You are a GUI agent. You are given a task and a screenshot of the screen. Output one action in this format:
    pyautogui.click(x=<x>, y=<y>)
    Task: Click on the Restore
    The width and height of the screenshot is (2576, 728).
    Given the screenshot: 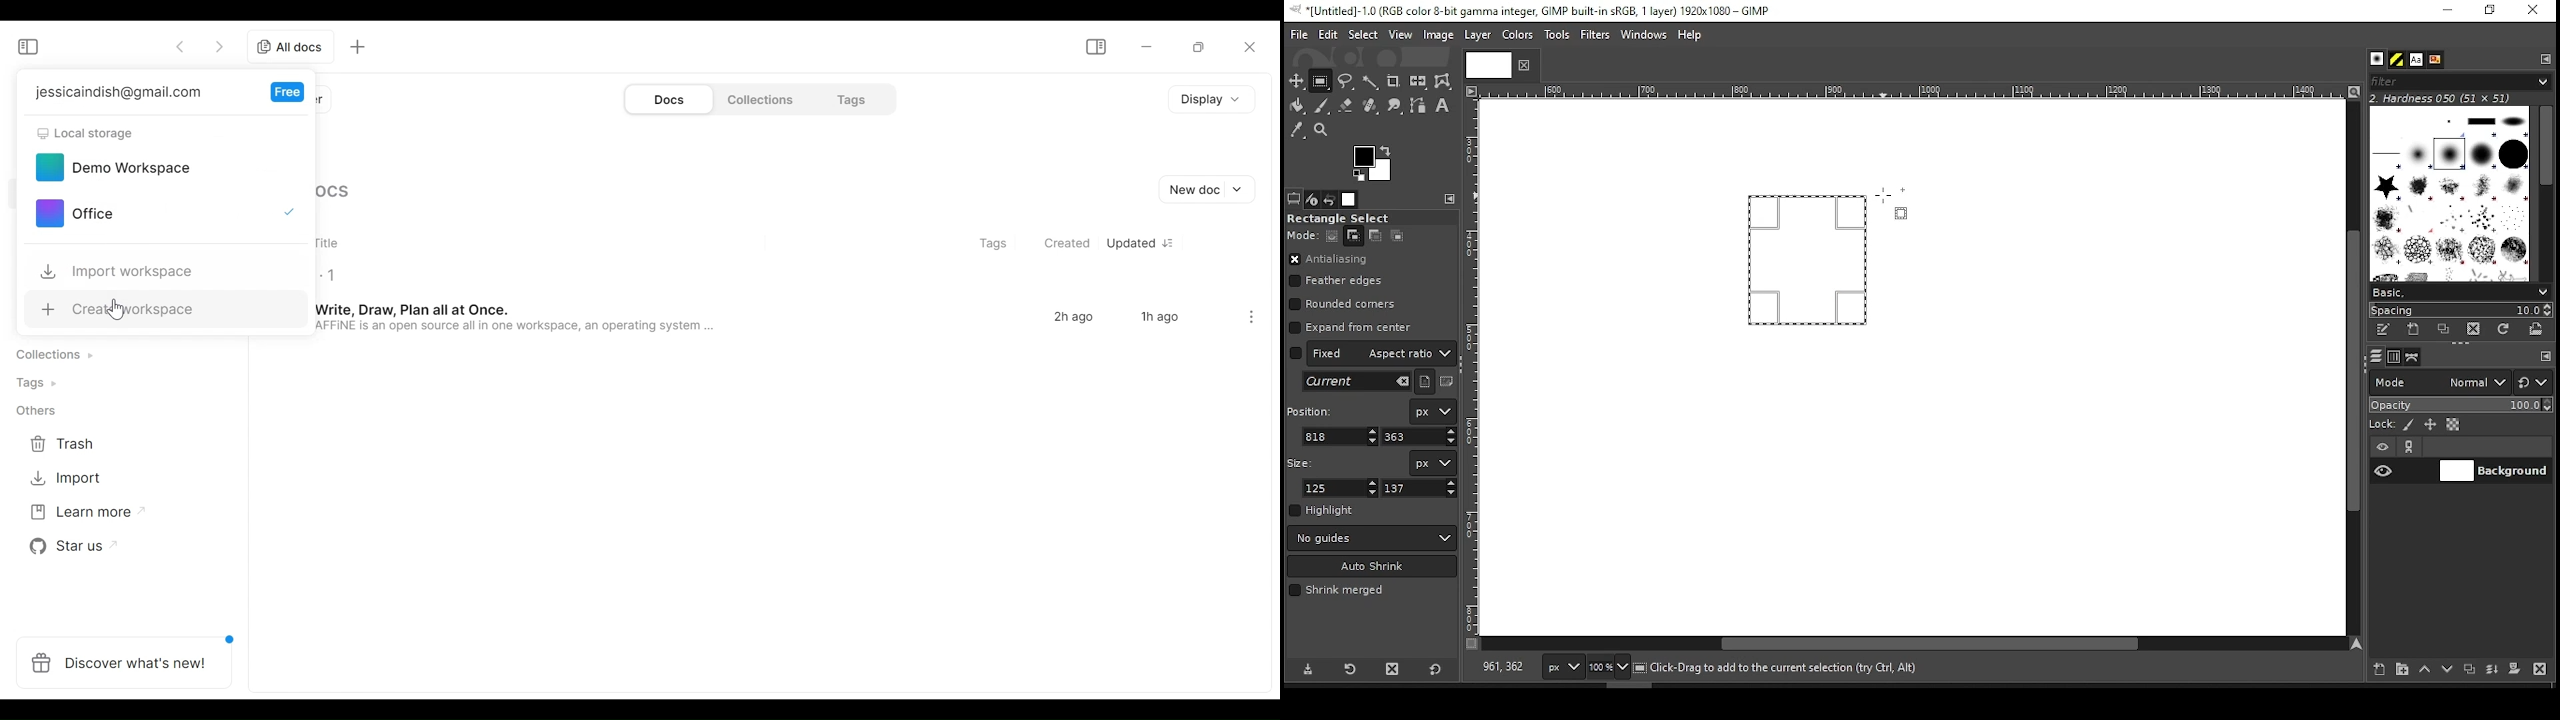 What is the action you would take?
    pyautogui.click(x=1199, y=46)
    